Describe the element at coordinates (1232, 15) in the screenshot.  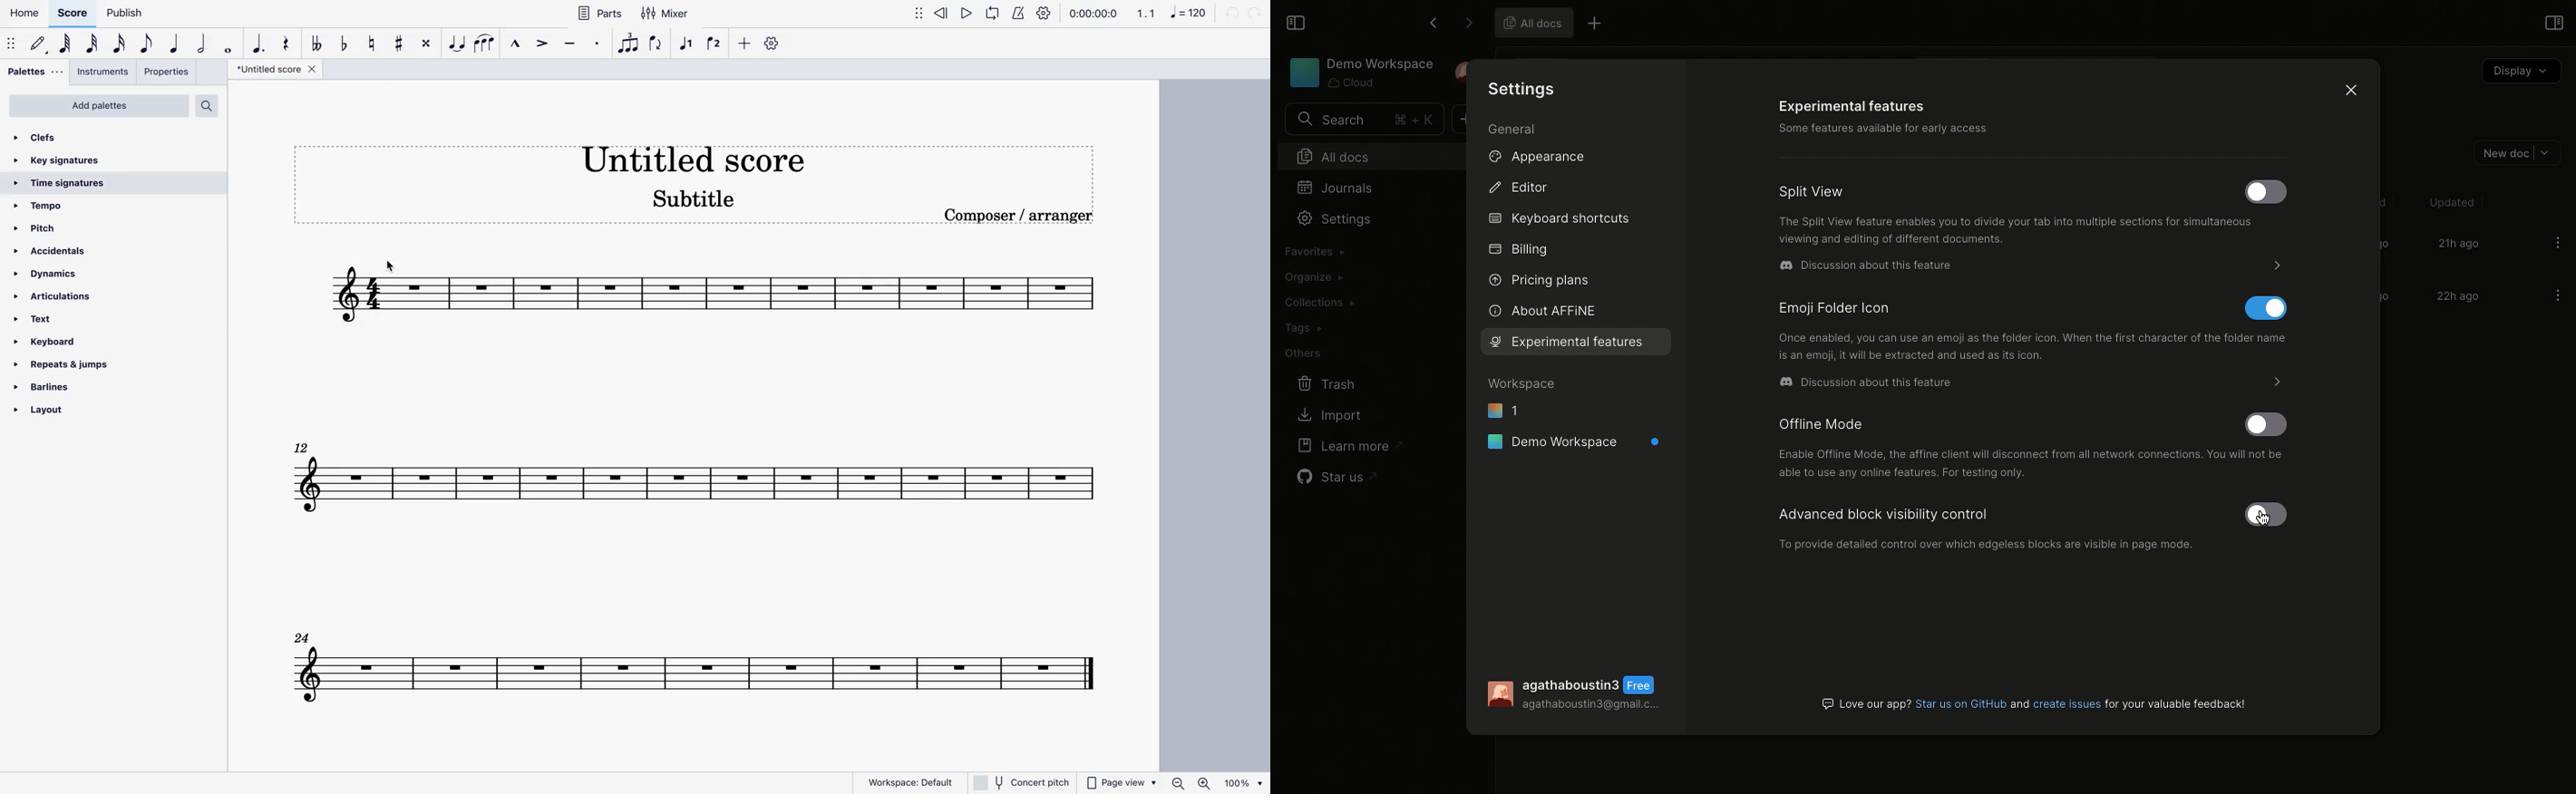
I see `undo` at that location.